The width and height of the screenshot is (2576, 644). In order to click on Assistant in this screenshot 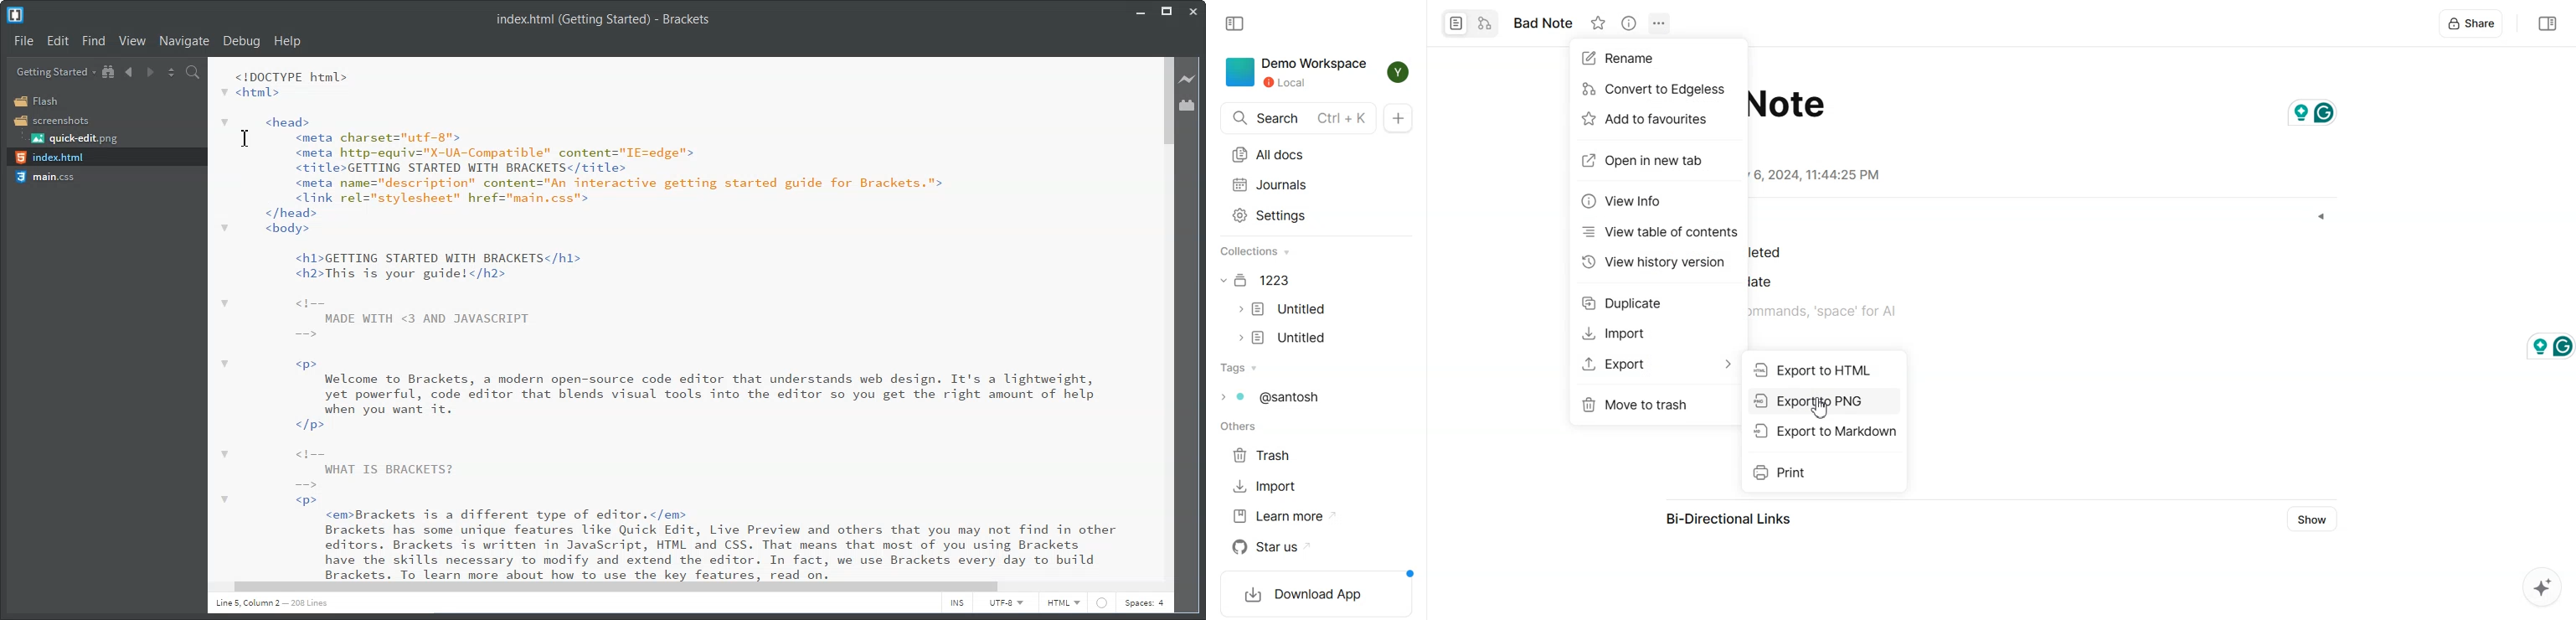, I will do `click(2542, 587)`.